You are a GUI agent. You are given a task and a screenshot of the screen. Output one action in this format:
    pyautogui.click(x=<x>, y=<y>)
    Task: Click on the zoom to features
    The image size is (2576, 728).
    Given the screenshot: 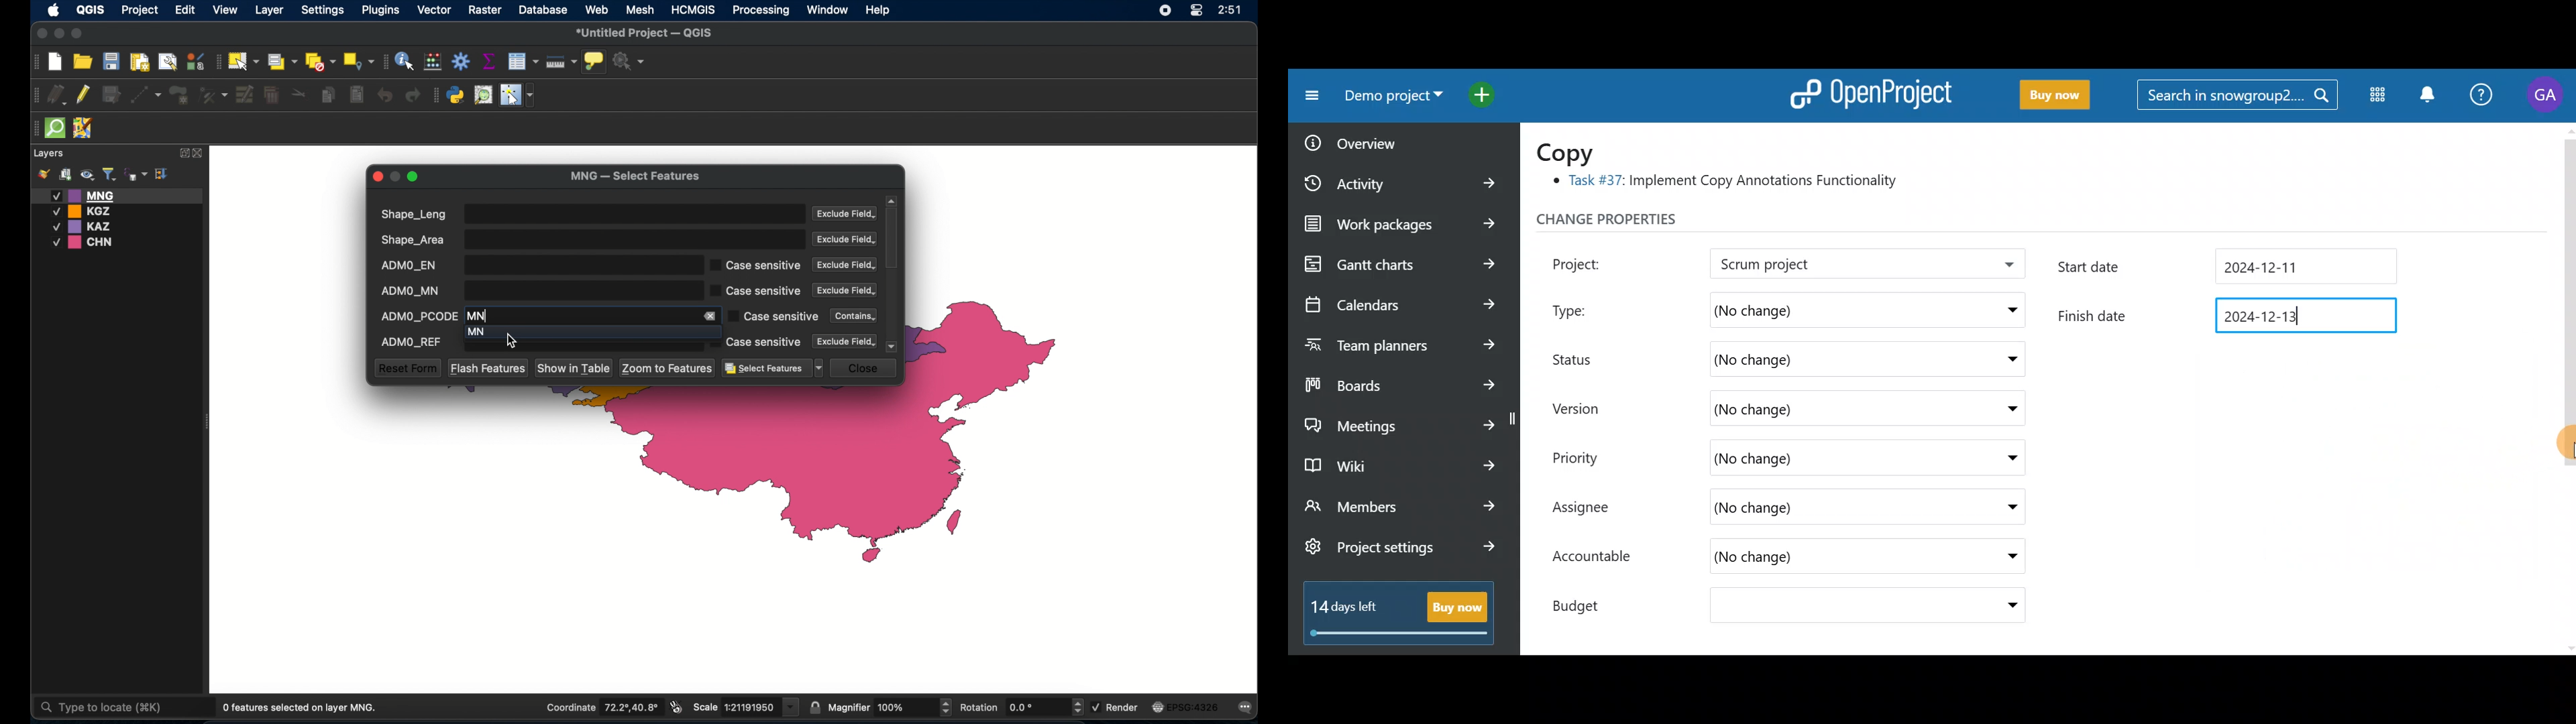 What is the action you would take?
    pyautogui.click(x=668, y=368)
    